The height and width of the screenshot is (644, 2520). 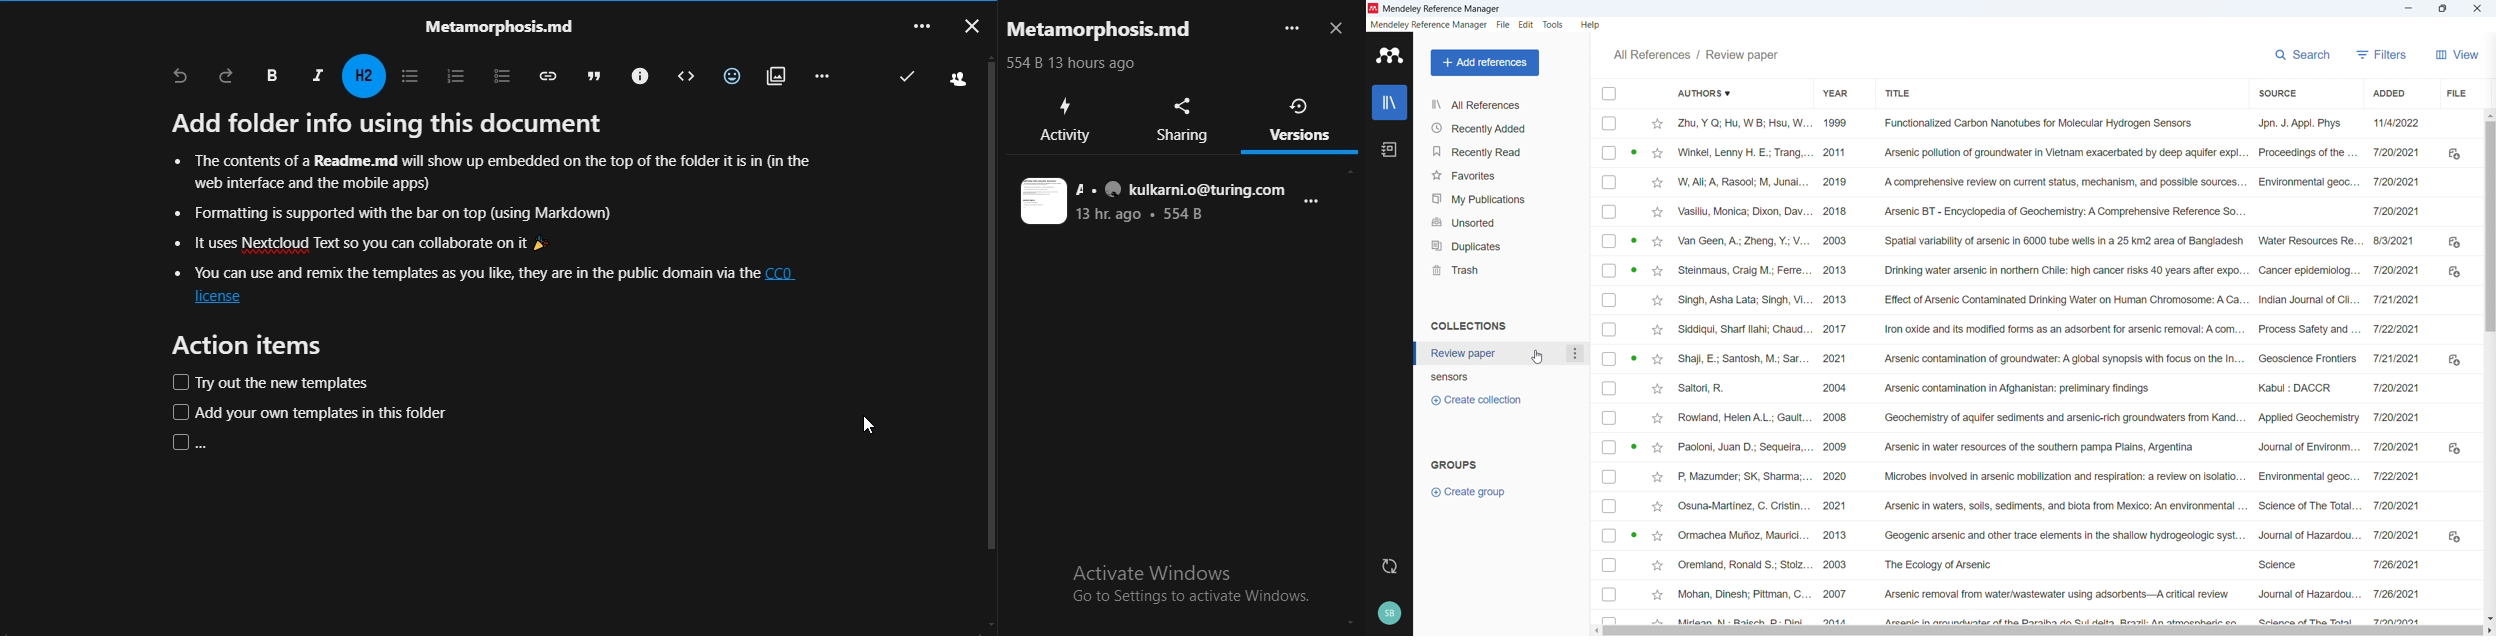 I want to click on Create collection , so click(x=1477, y=401).